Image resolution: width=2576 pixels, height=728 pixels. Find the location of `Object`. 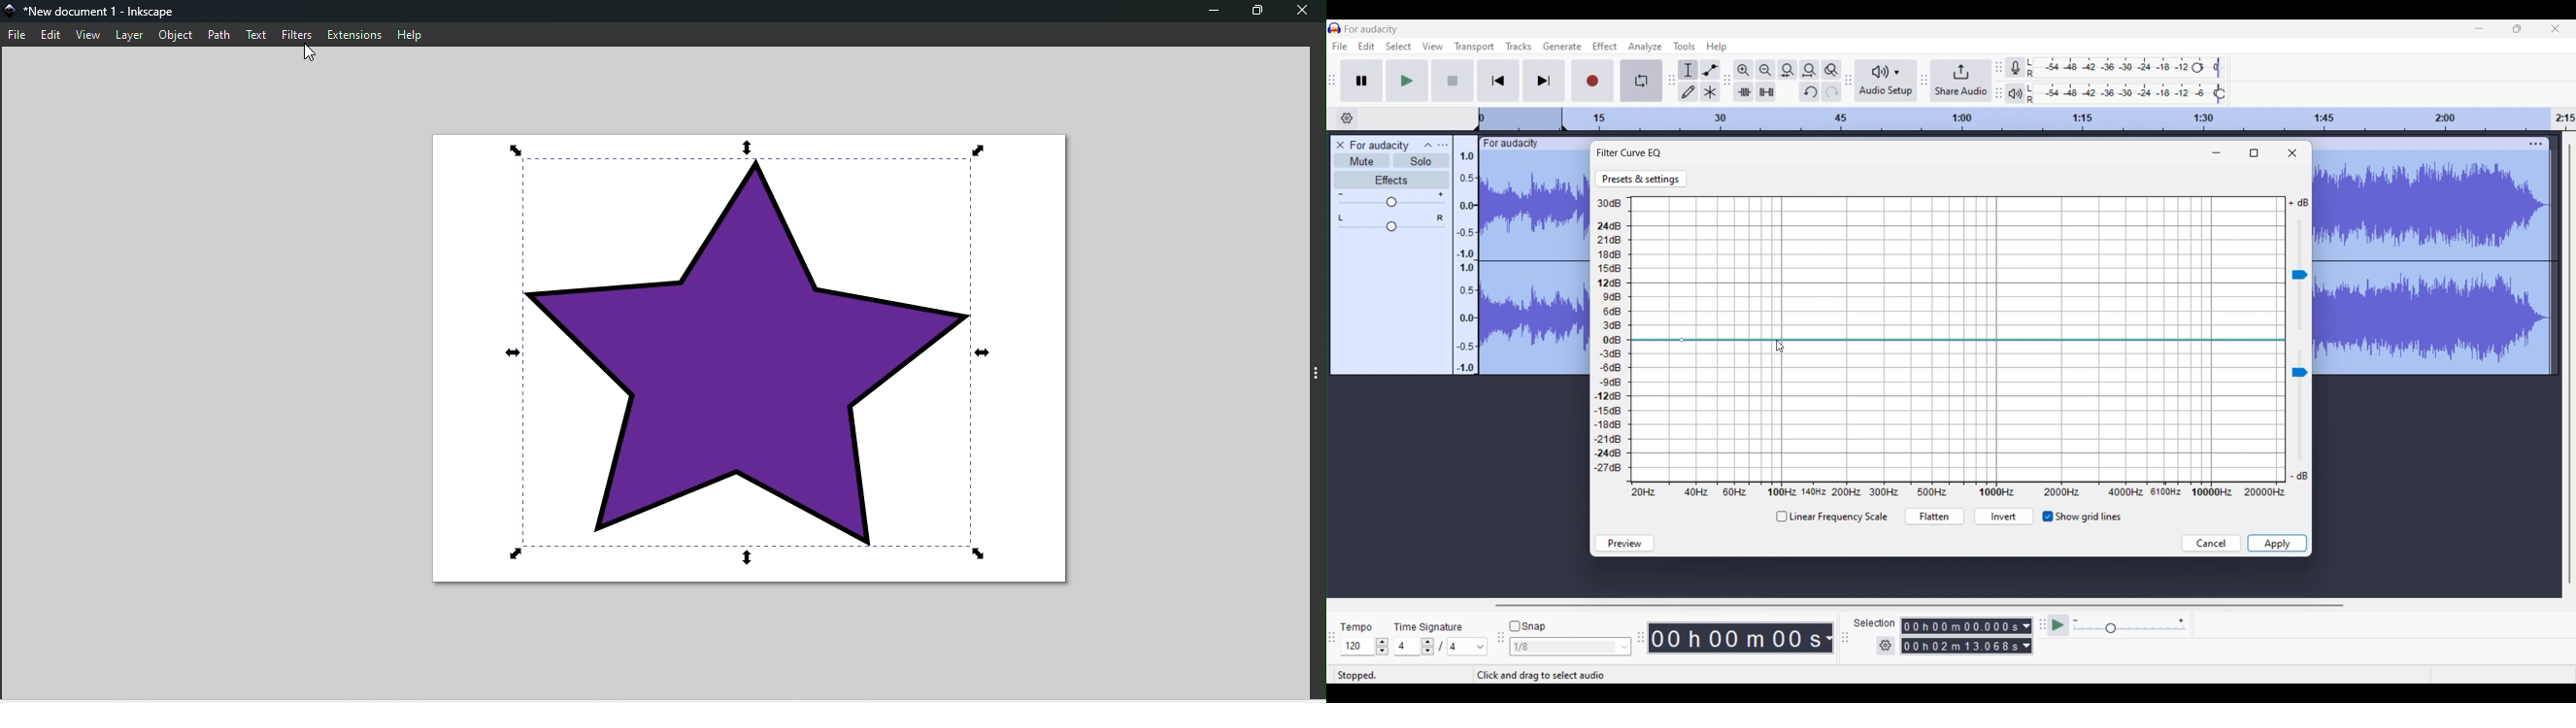

Object is located at coordinates (176, 34).